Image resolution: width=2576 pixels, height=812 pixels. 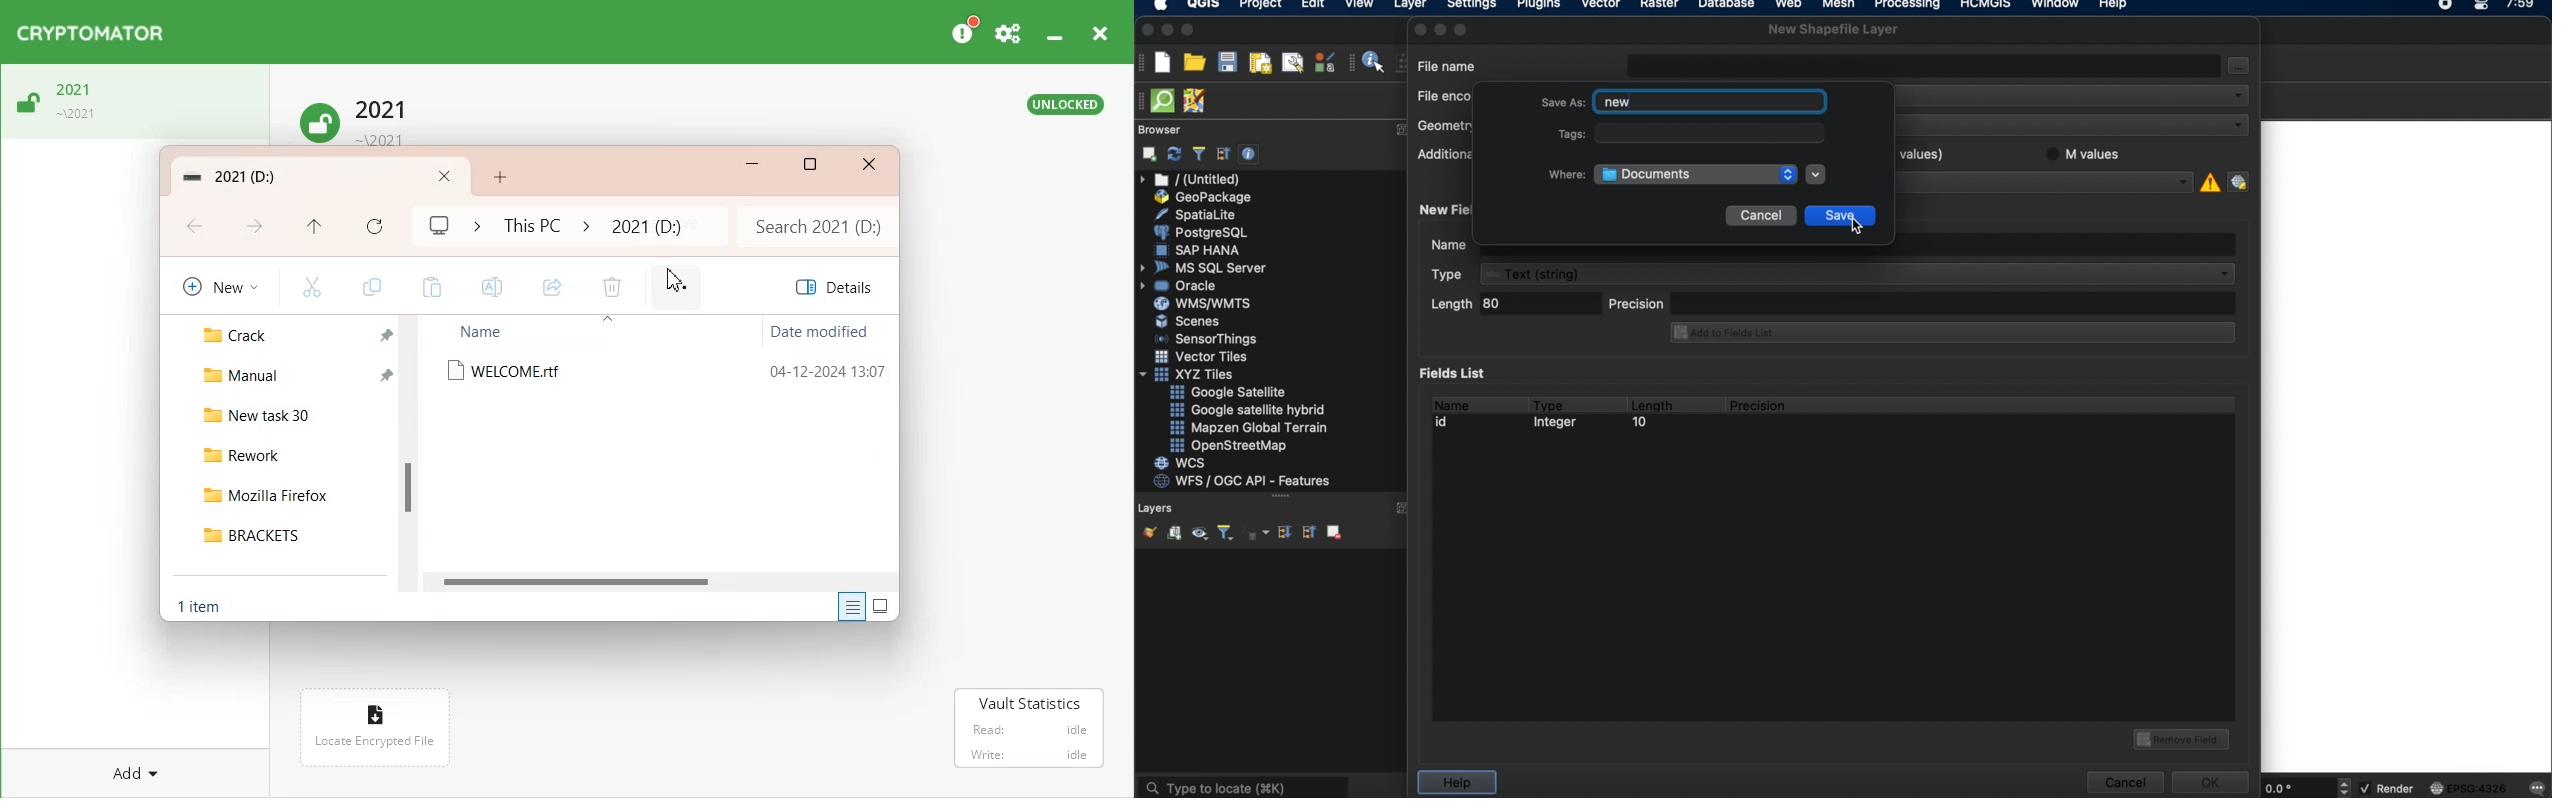 I want to click on messages, so click(x=2536, y=789).